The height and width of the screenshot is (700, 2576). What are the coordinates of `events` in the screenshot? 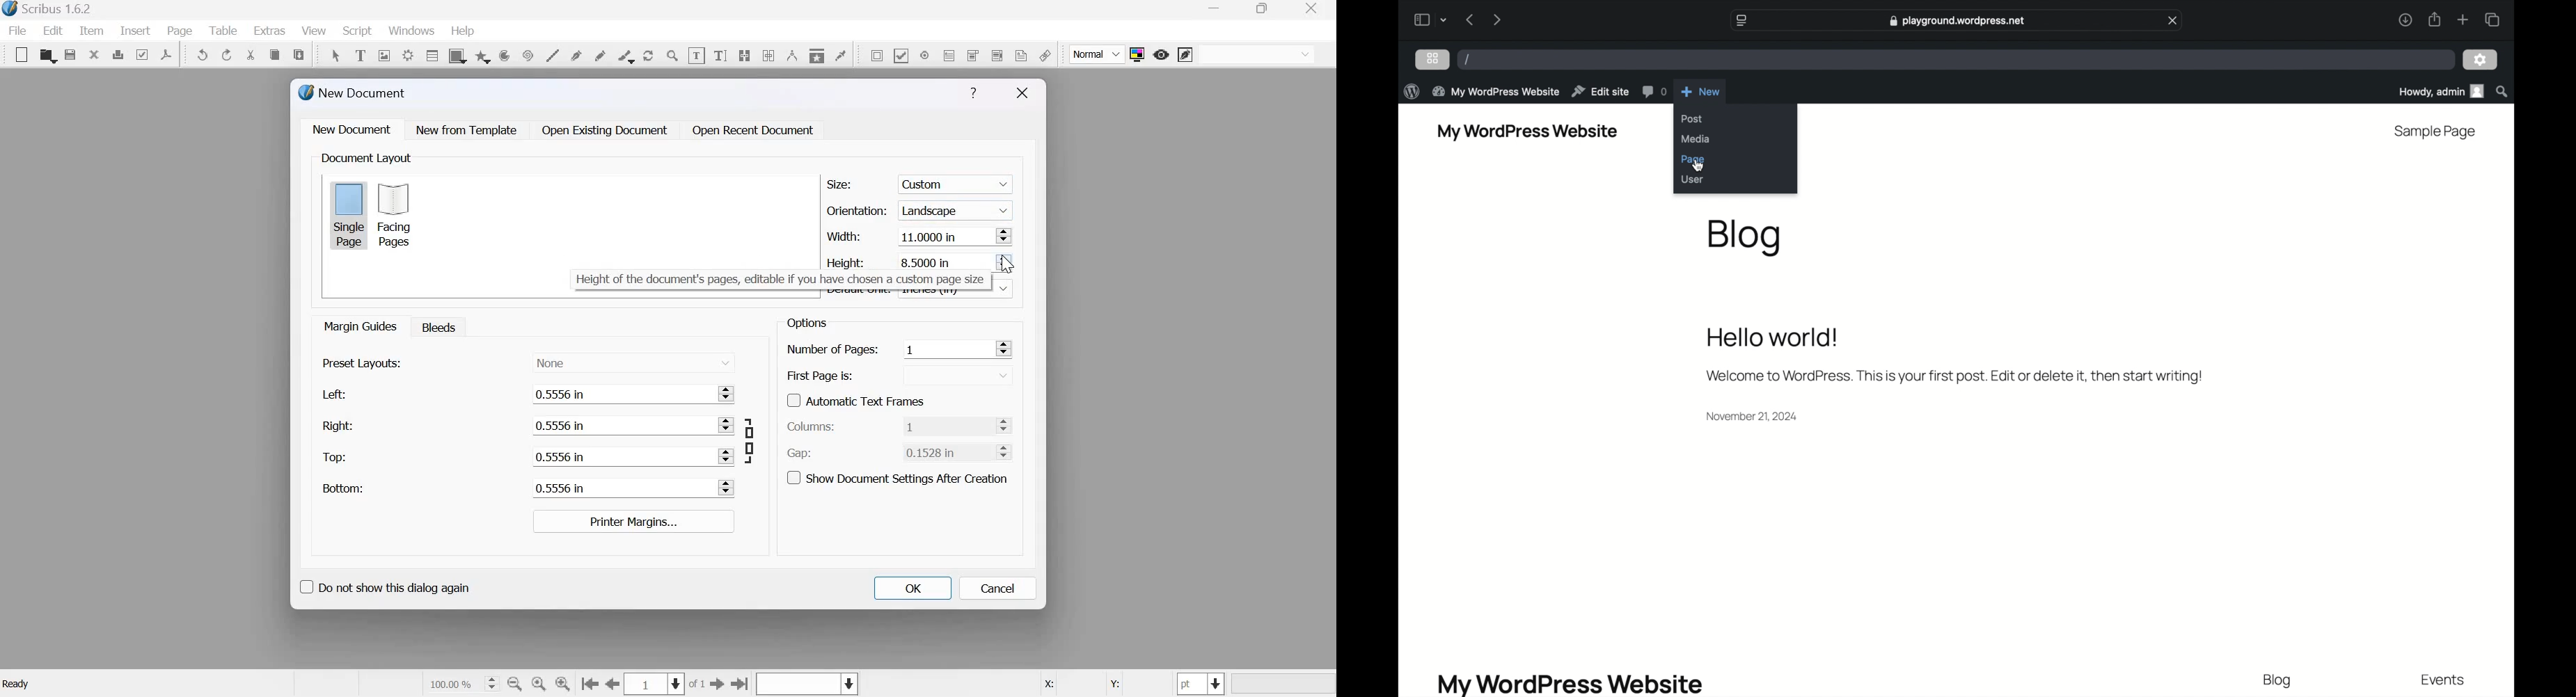 It's located at (2444, 681).